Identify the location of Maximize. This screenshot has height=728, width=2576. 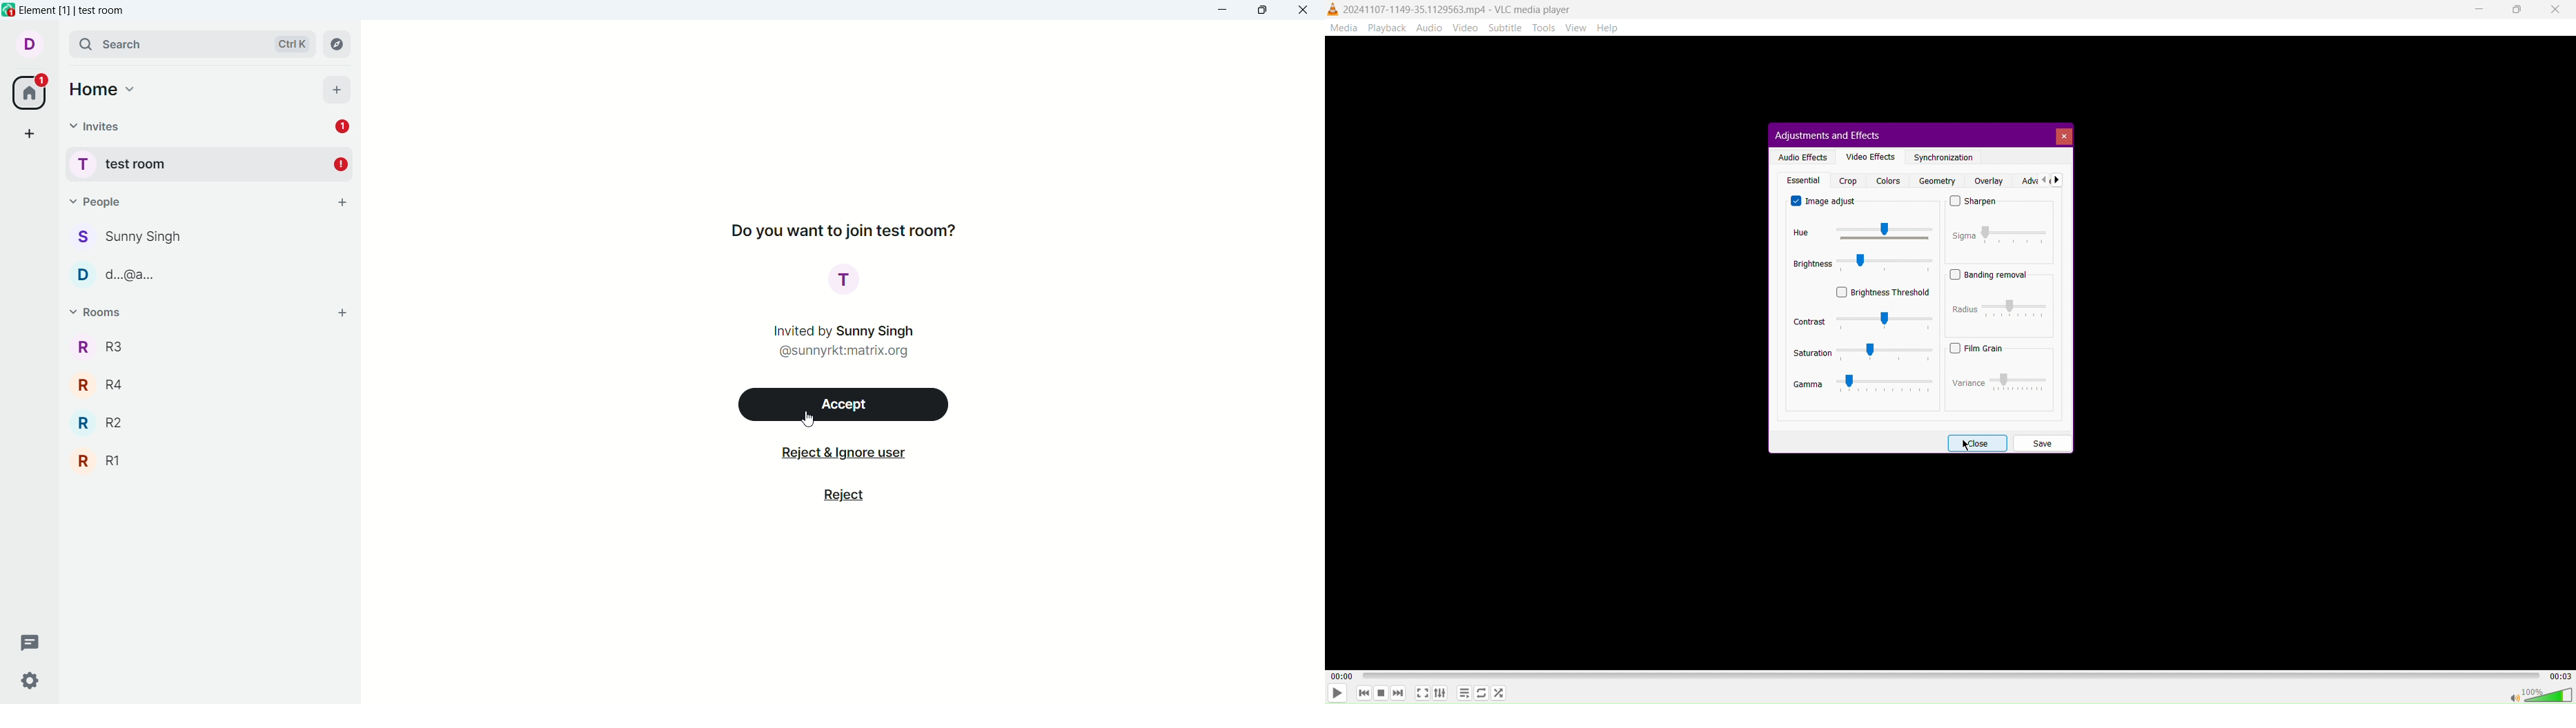
(2517, 10).